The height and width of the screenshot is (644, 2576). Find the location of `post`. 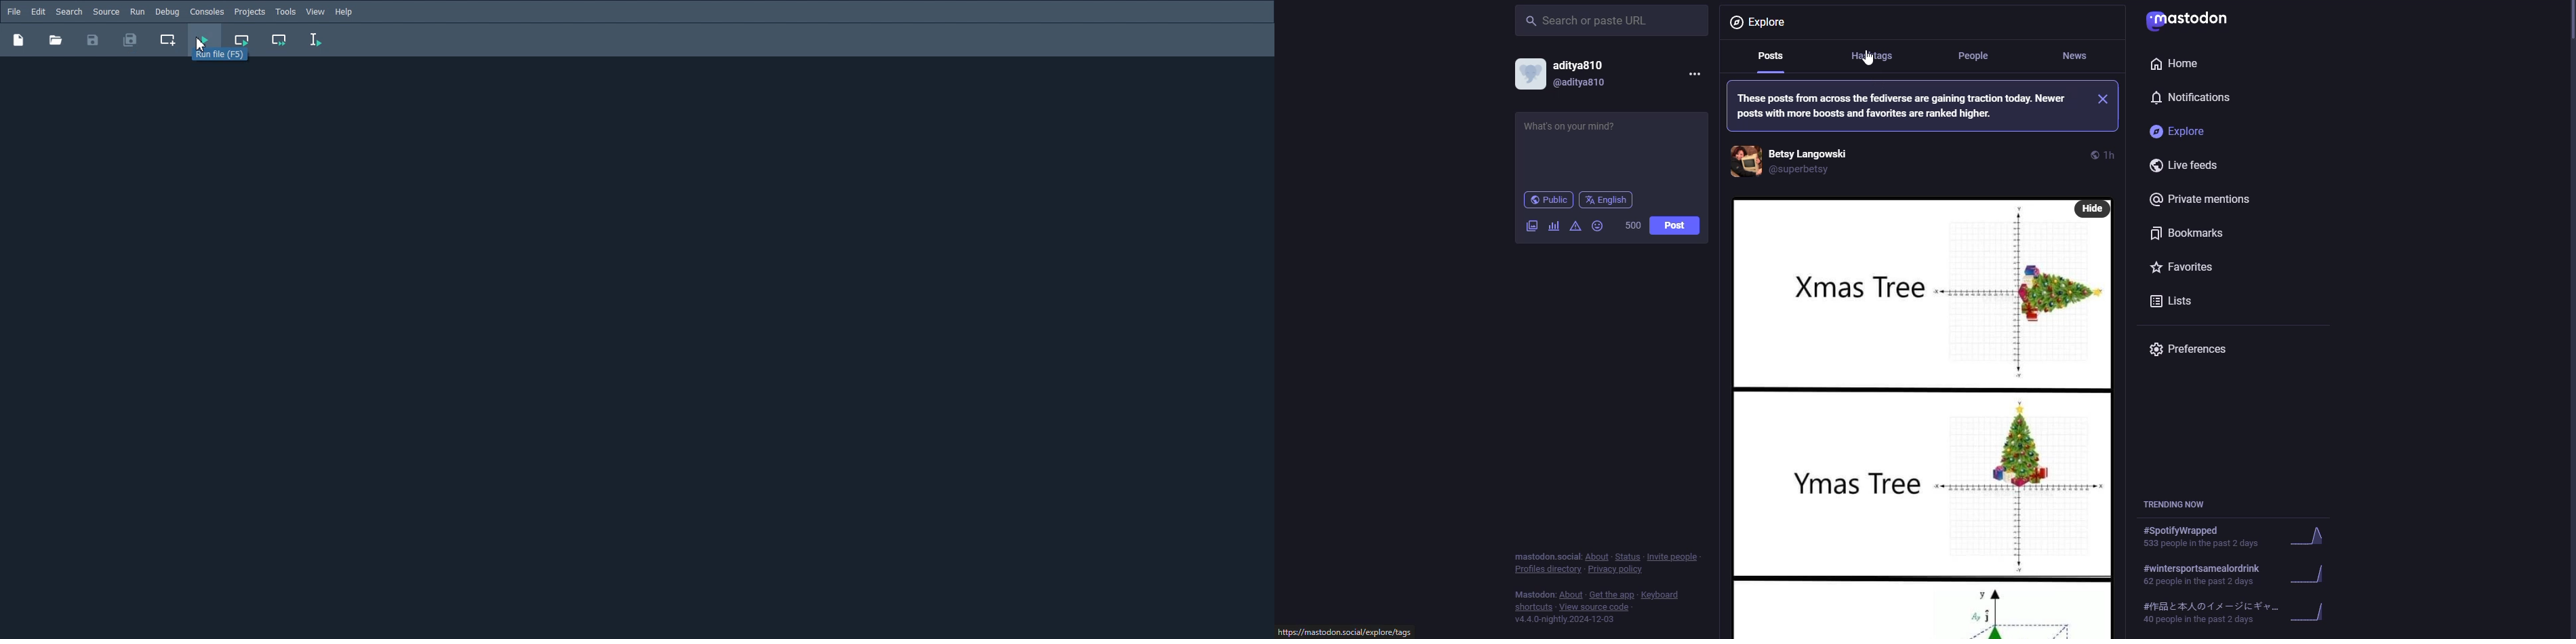

post is located at coordinates (1941, 616).